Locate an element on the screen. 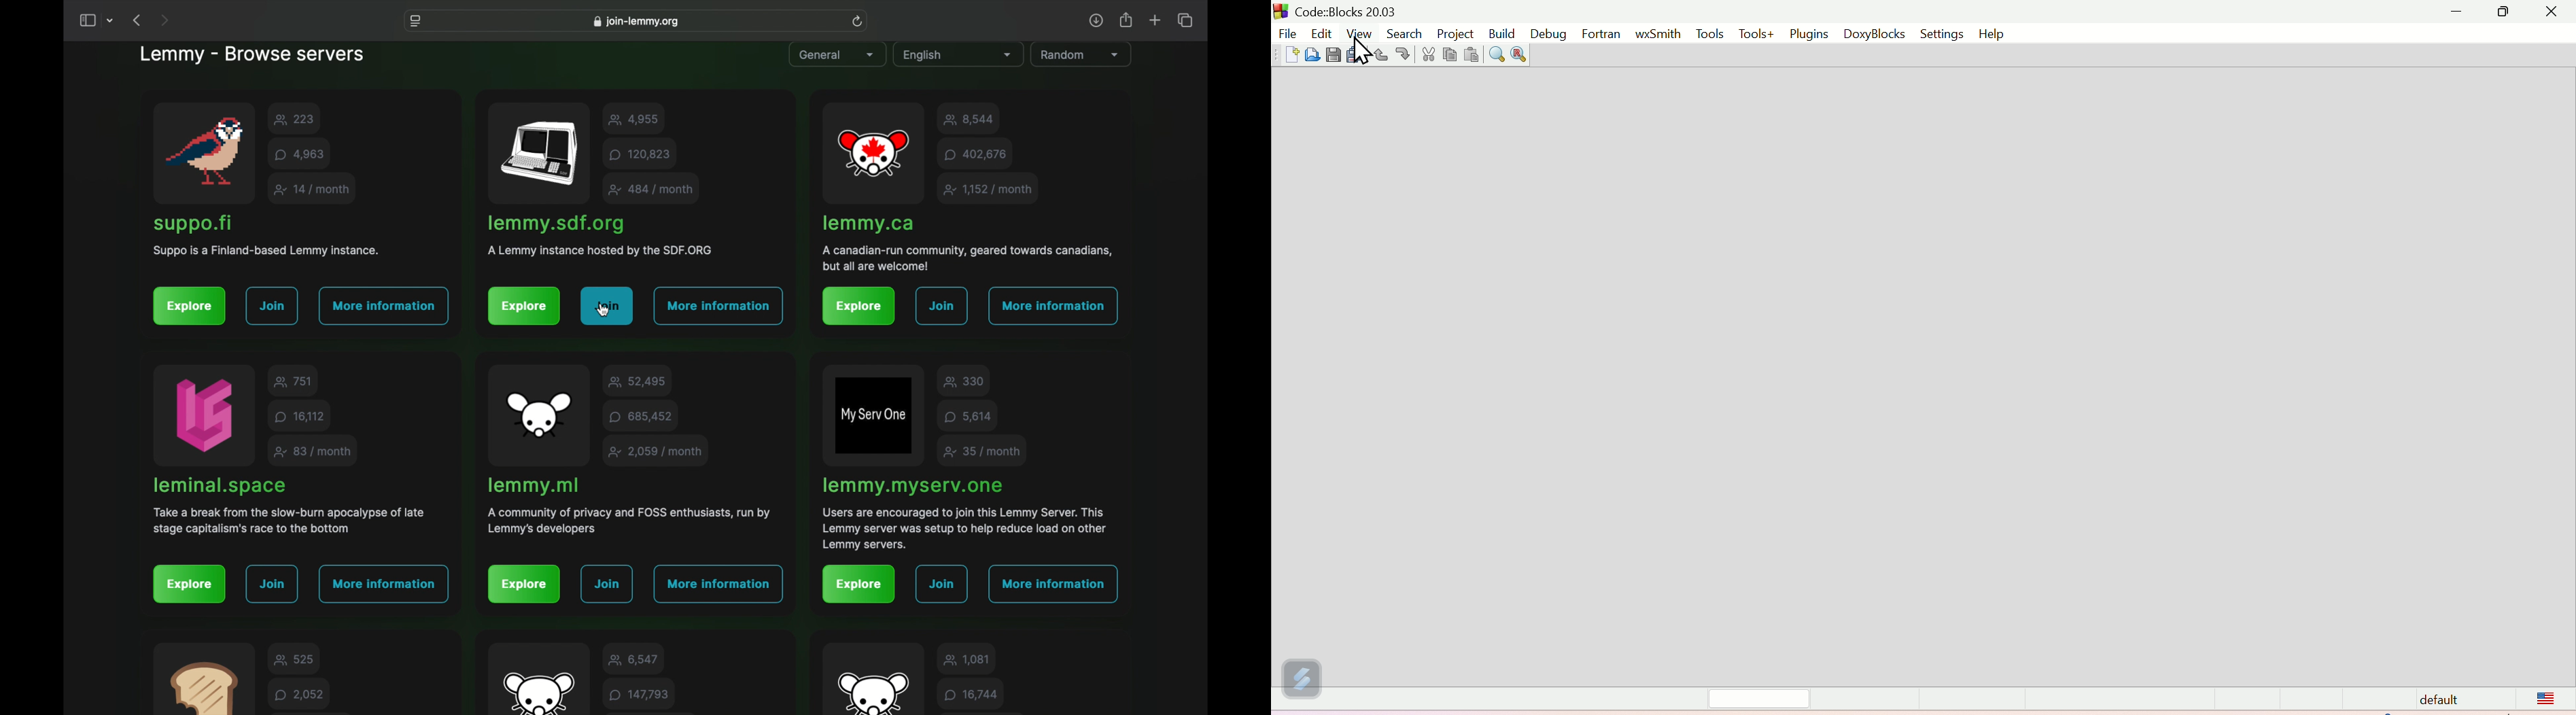  explore is located at coordinates (190, 307).